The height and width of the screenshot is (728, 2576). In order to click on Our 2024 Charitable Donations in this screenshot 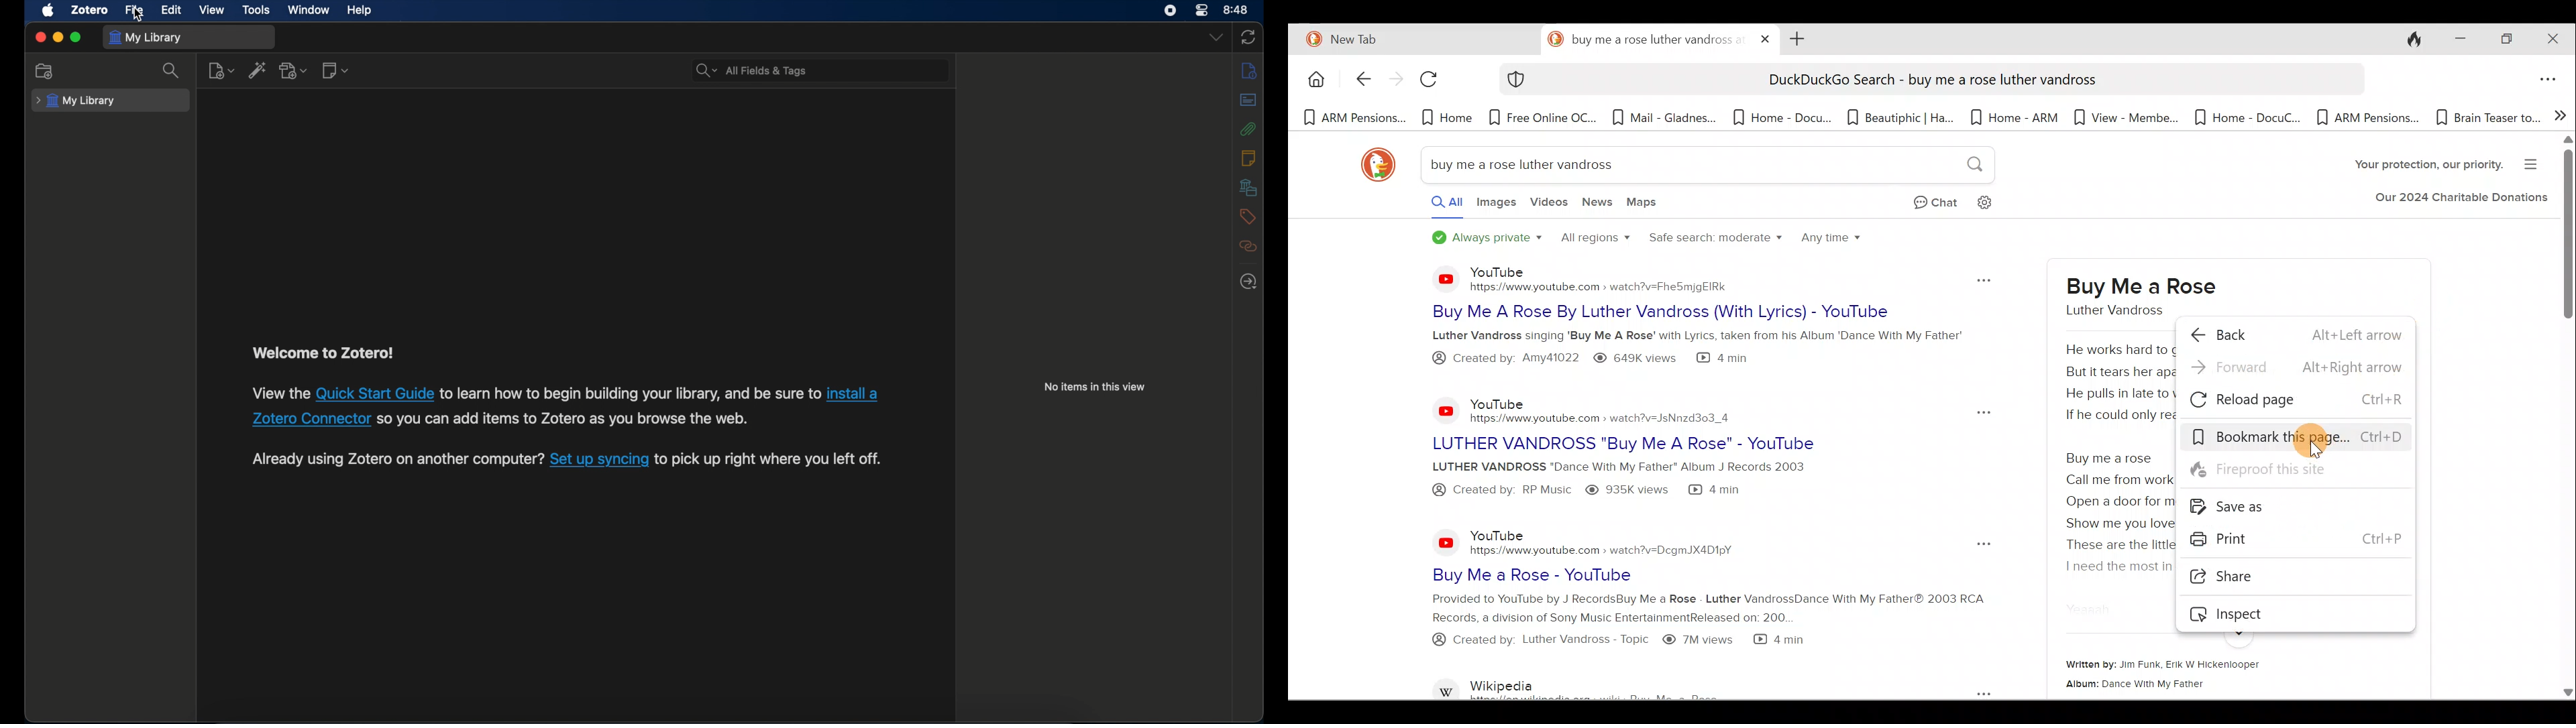, I will do `click(2461, 200)`.